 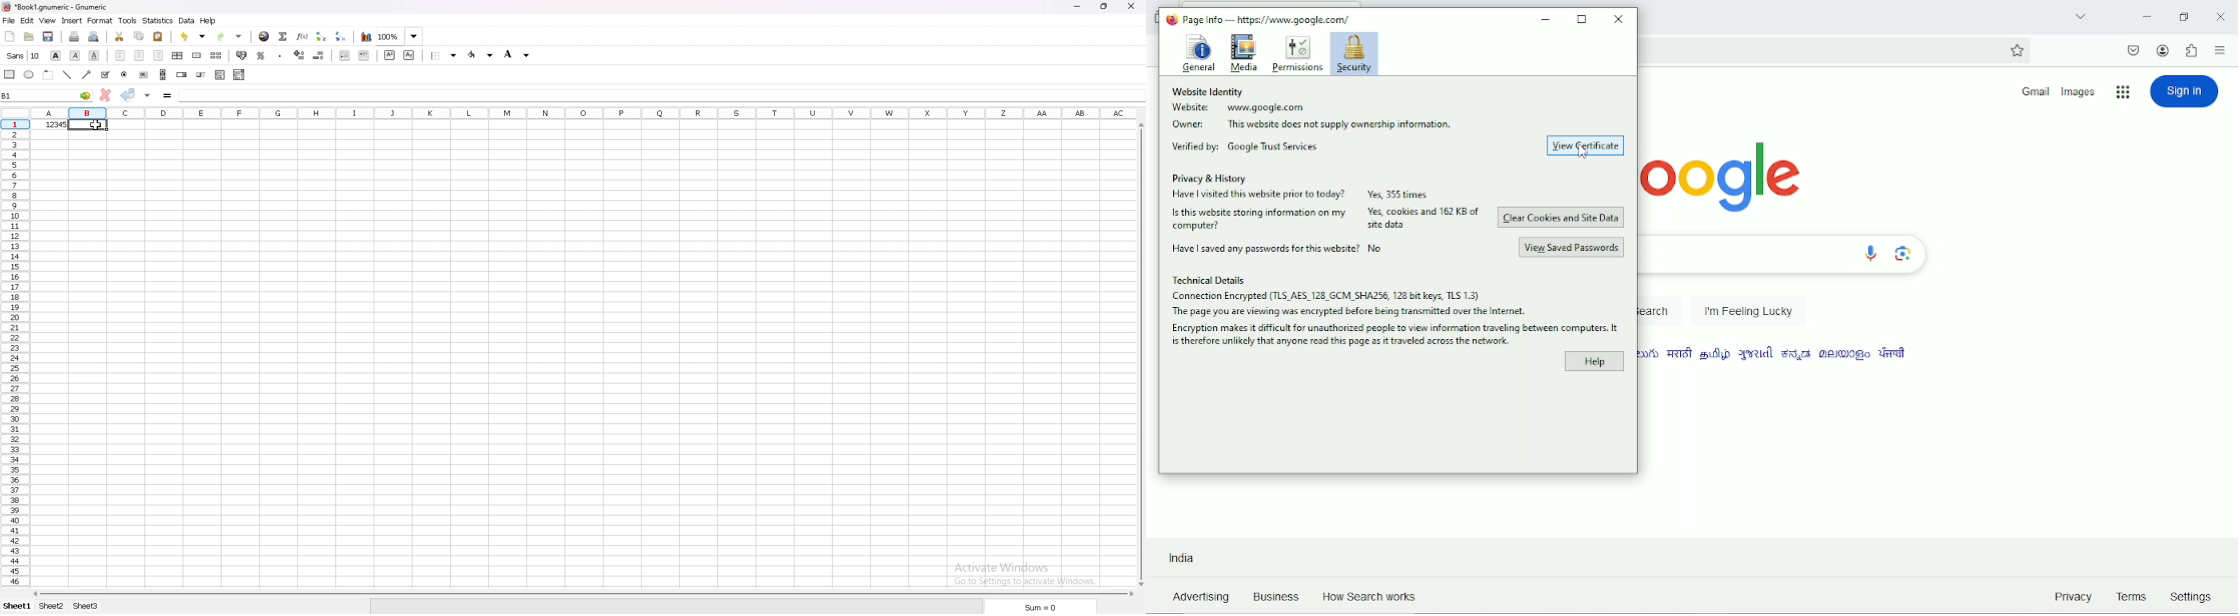 What do you see at coordinates (1355, 54) in the screenshot?
I see `Security` at bounding box center [1355, 54].